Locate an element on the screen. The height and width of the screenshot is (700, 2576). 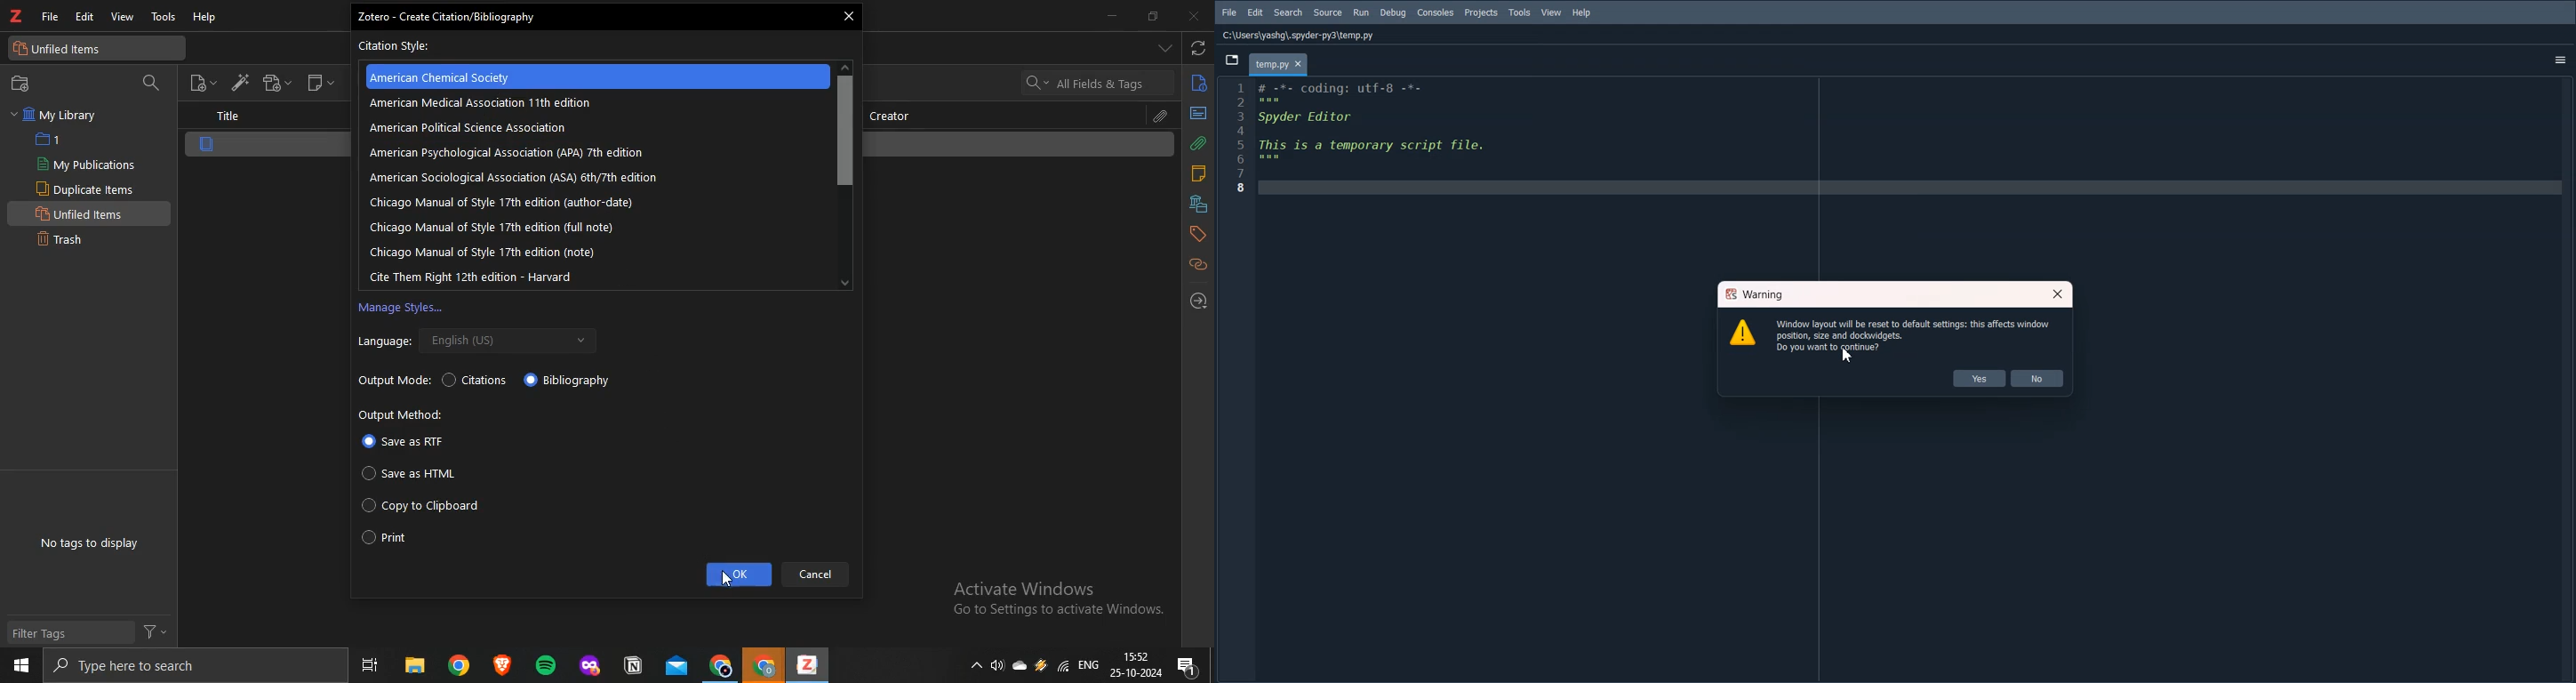
Tools is located at coordinates (1519, 13).